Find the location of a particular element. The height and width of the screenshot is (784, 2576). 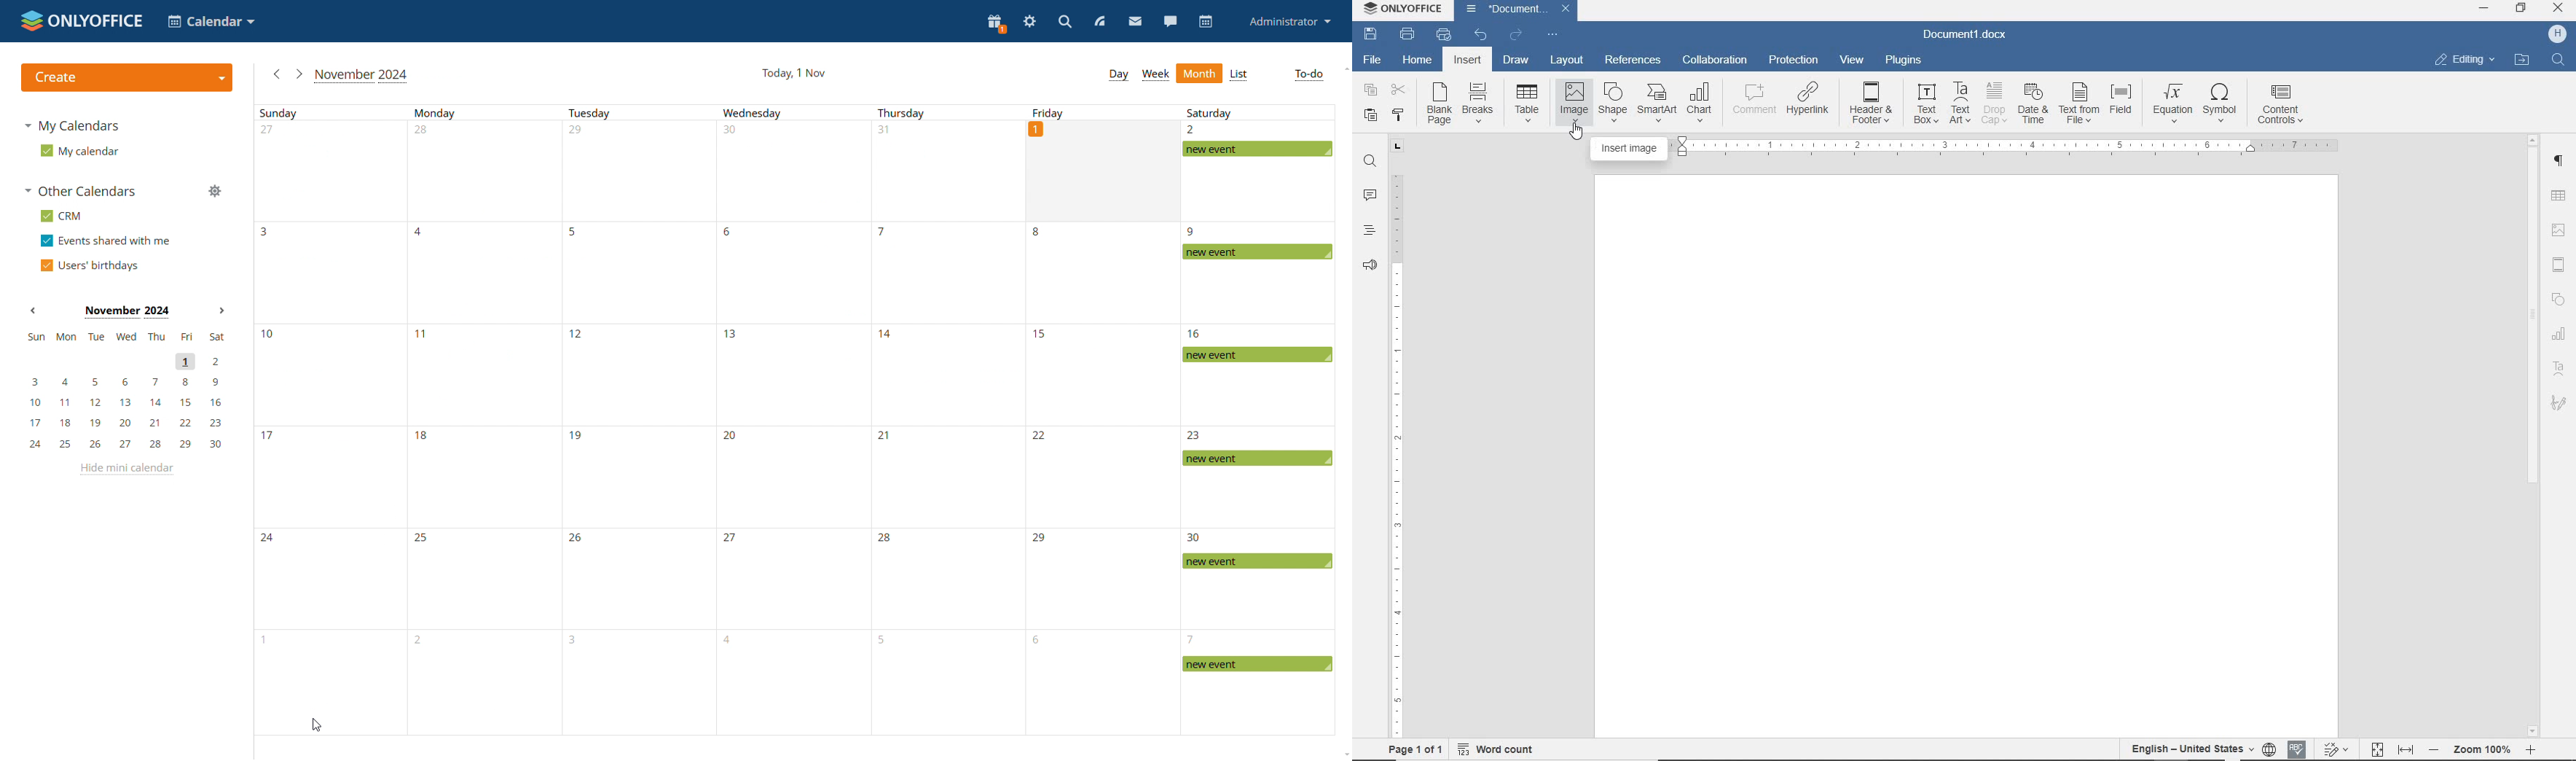

logo is located at coordinates (80, 19).